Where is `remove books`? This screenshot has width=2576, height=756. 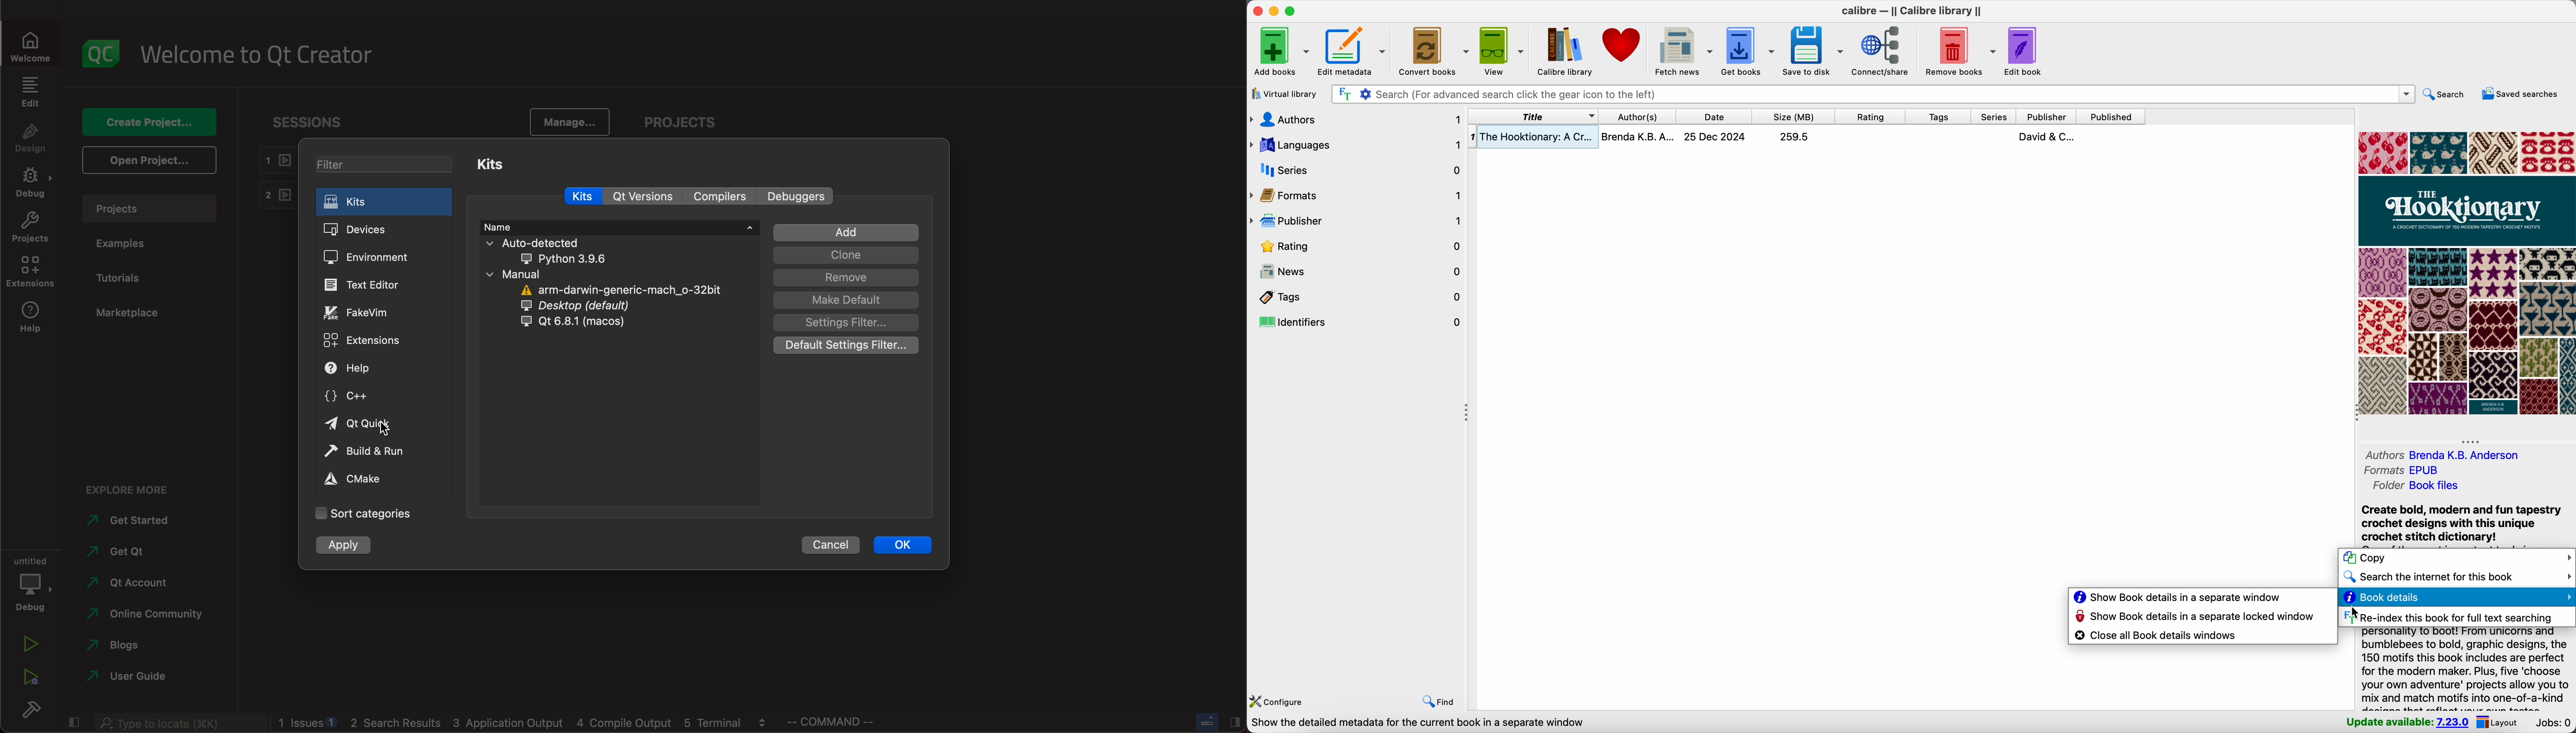 remove books is located at coordinates (1958, 52).